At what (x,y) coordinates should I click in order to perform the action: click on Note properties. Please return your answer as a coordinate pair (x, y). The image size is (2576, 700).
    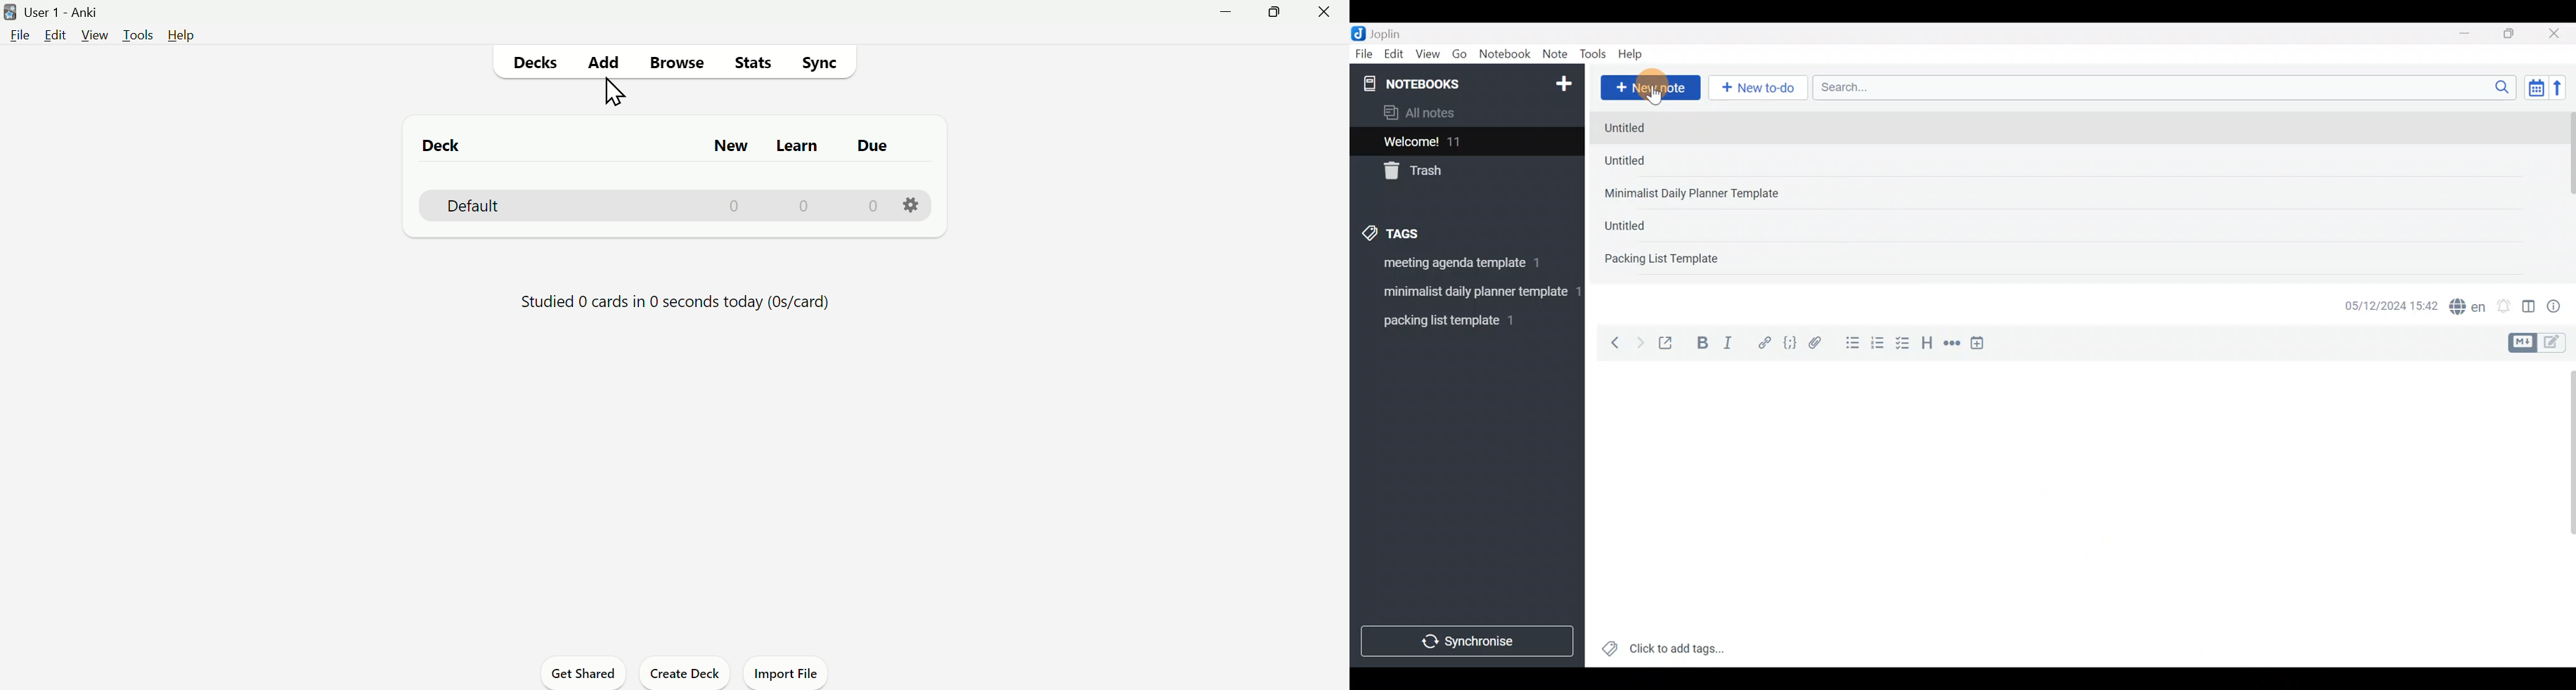
    Looking at the image, I should click on (2560, 307).